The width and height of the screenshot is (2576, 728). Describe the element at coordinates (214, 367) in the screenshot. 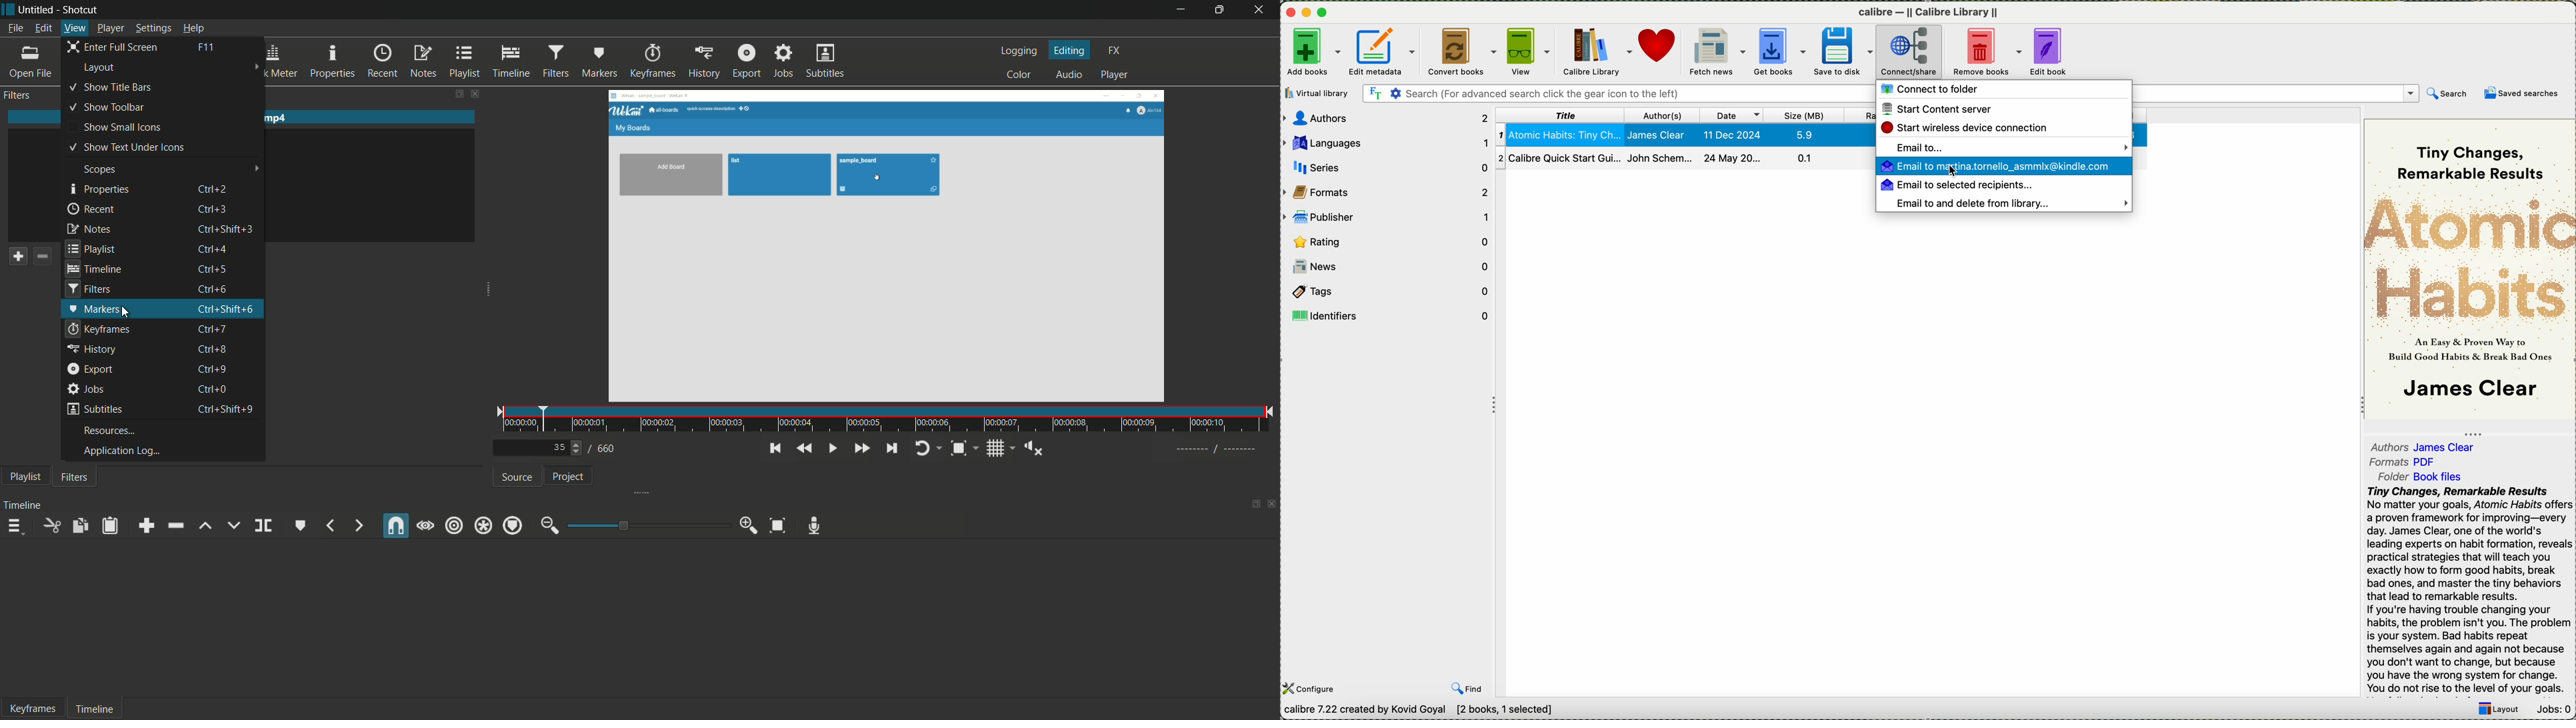

I see `keyboard shortcut` at that location.